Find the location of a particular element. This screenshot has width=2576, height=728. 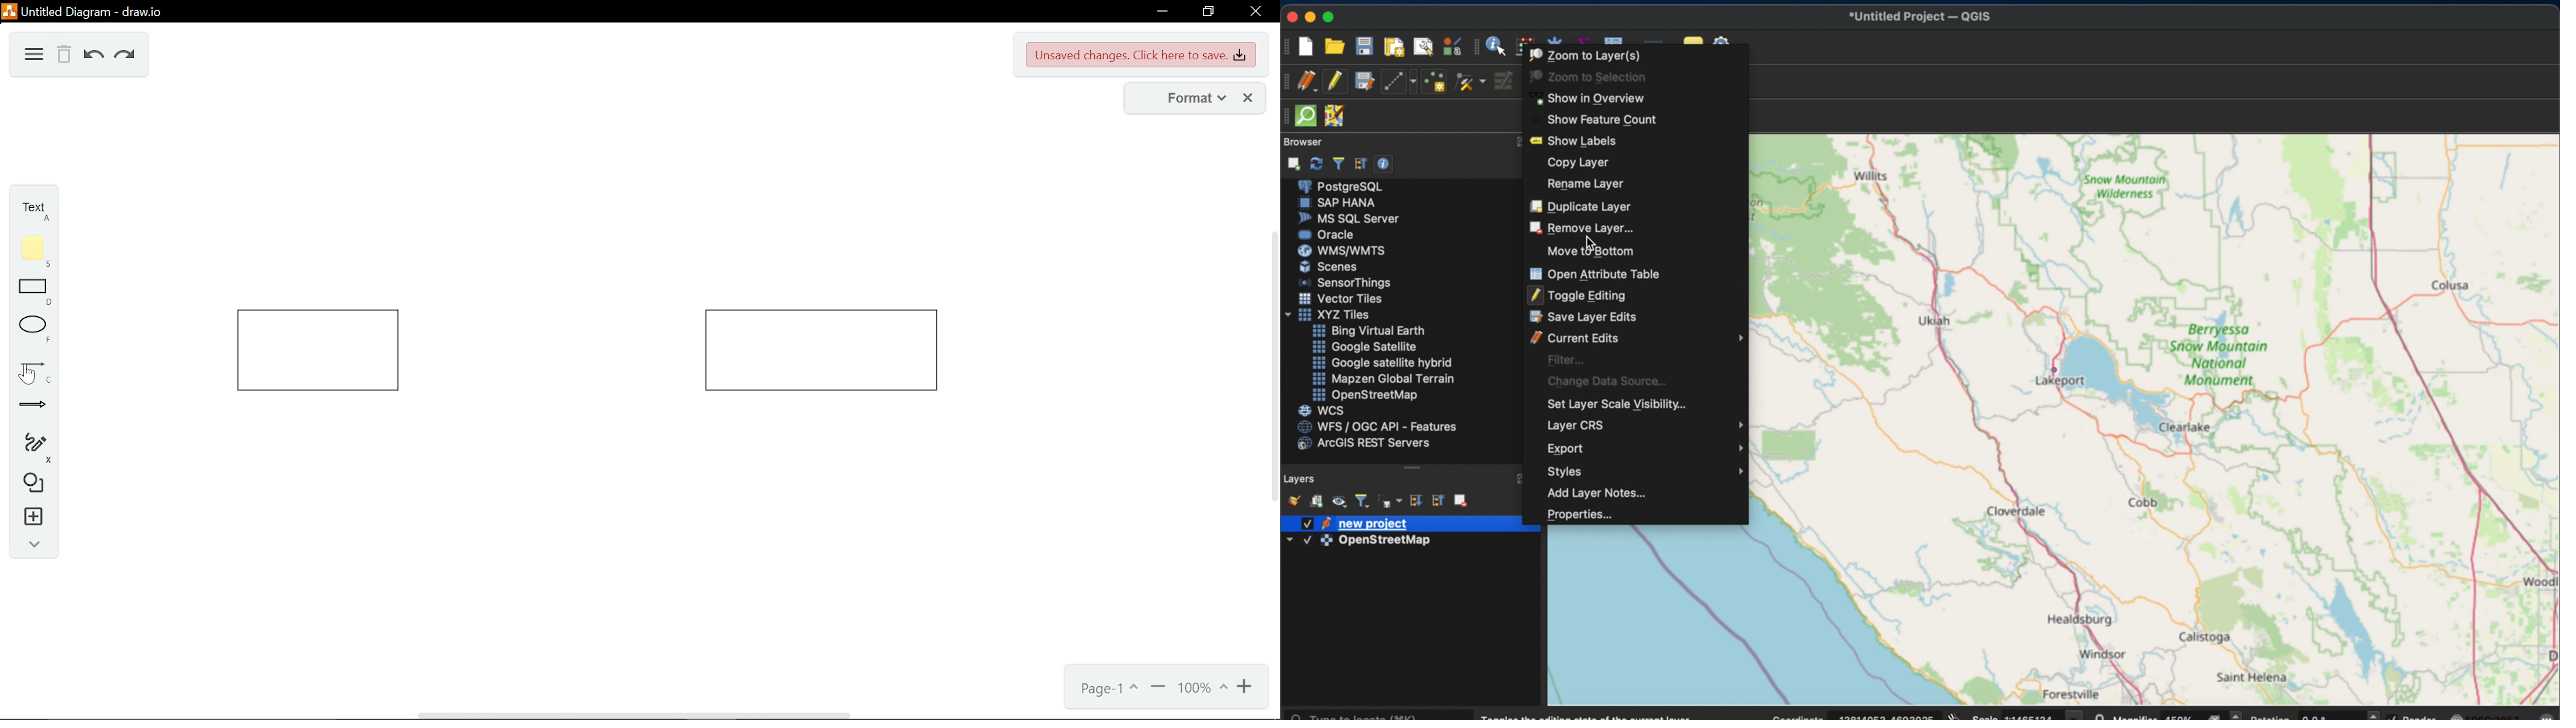

maximize is located at coordinates (1331, 16).